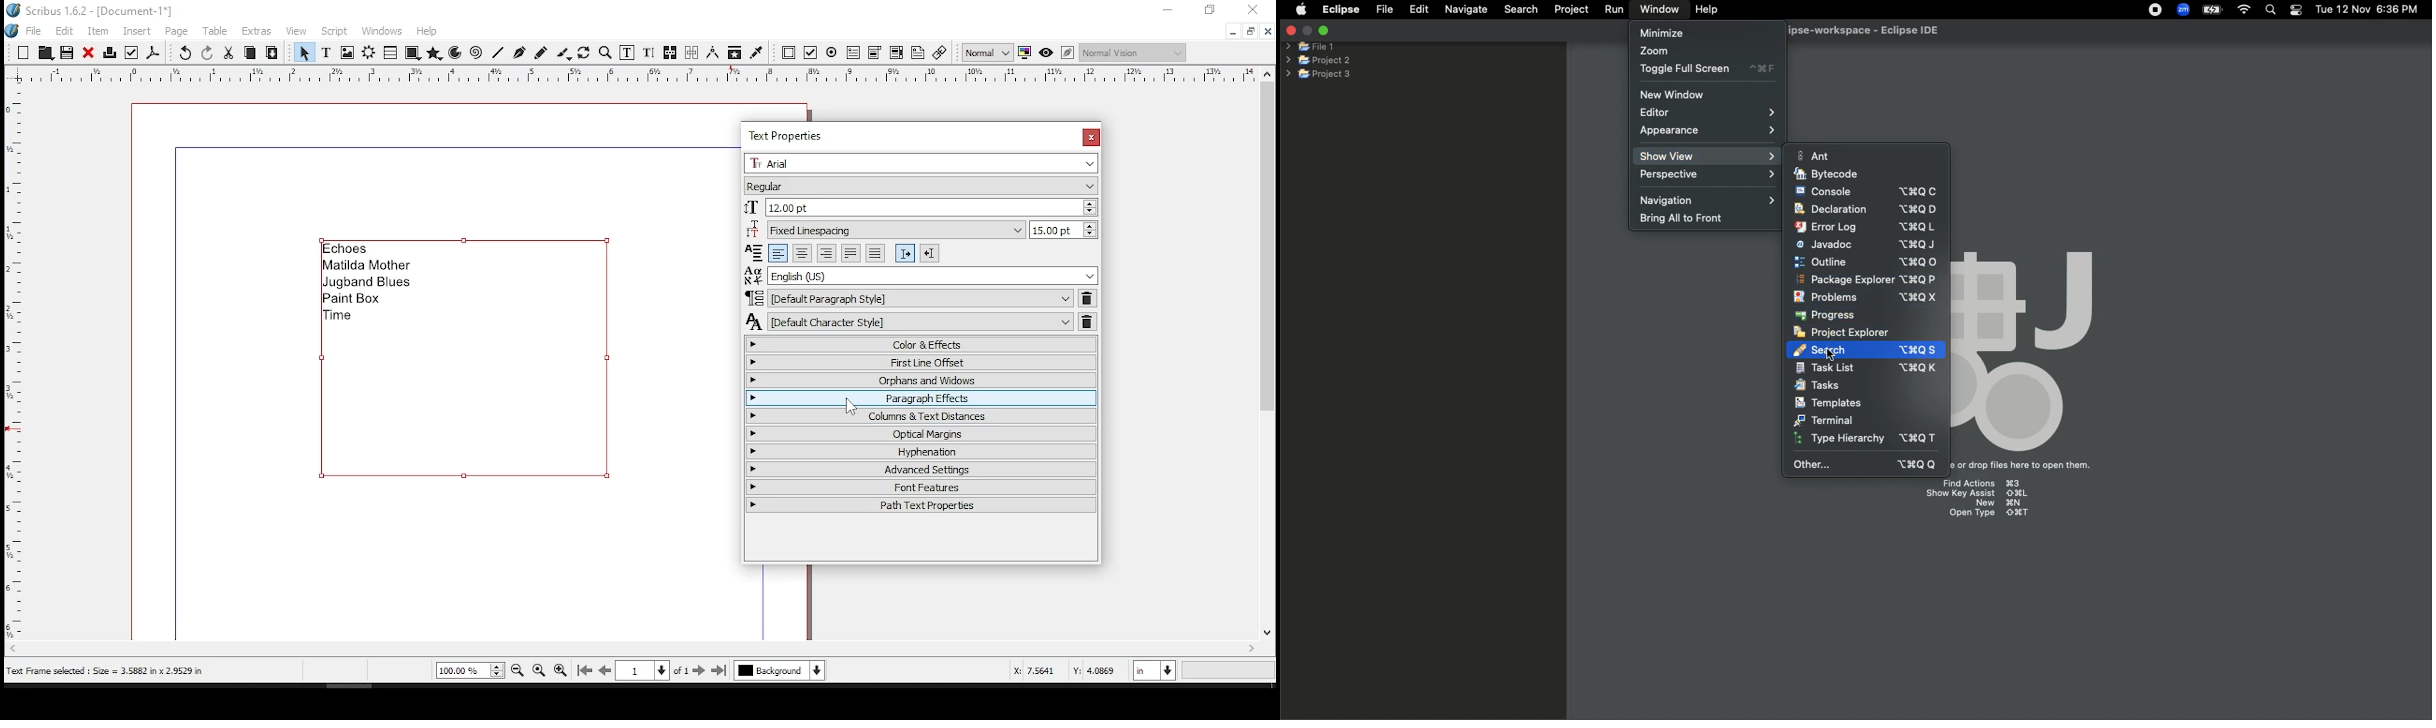  I want to click on Editor, so click(1711, 113).